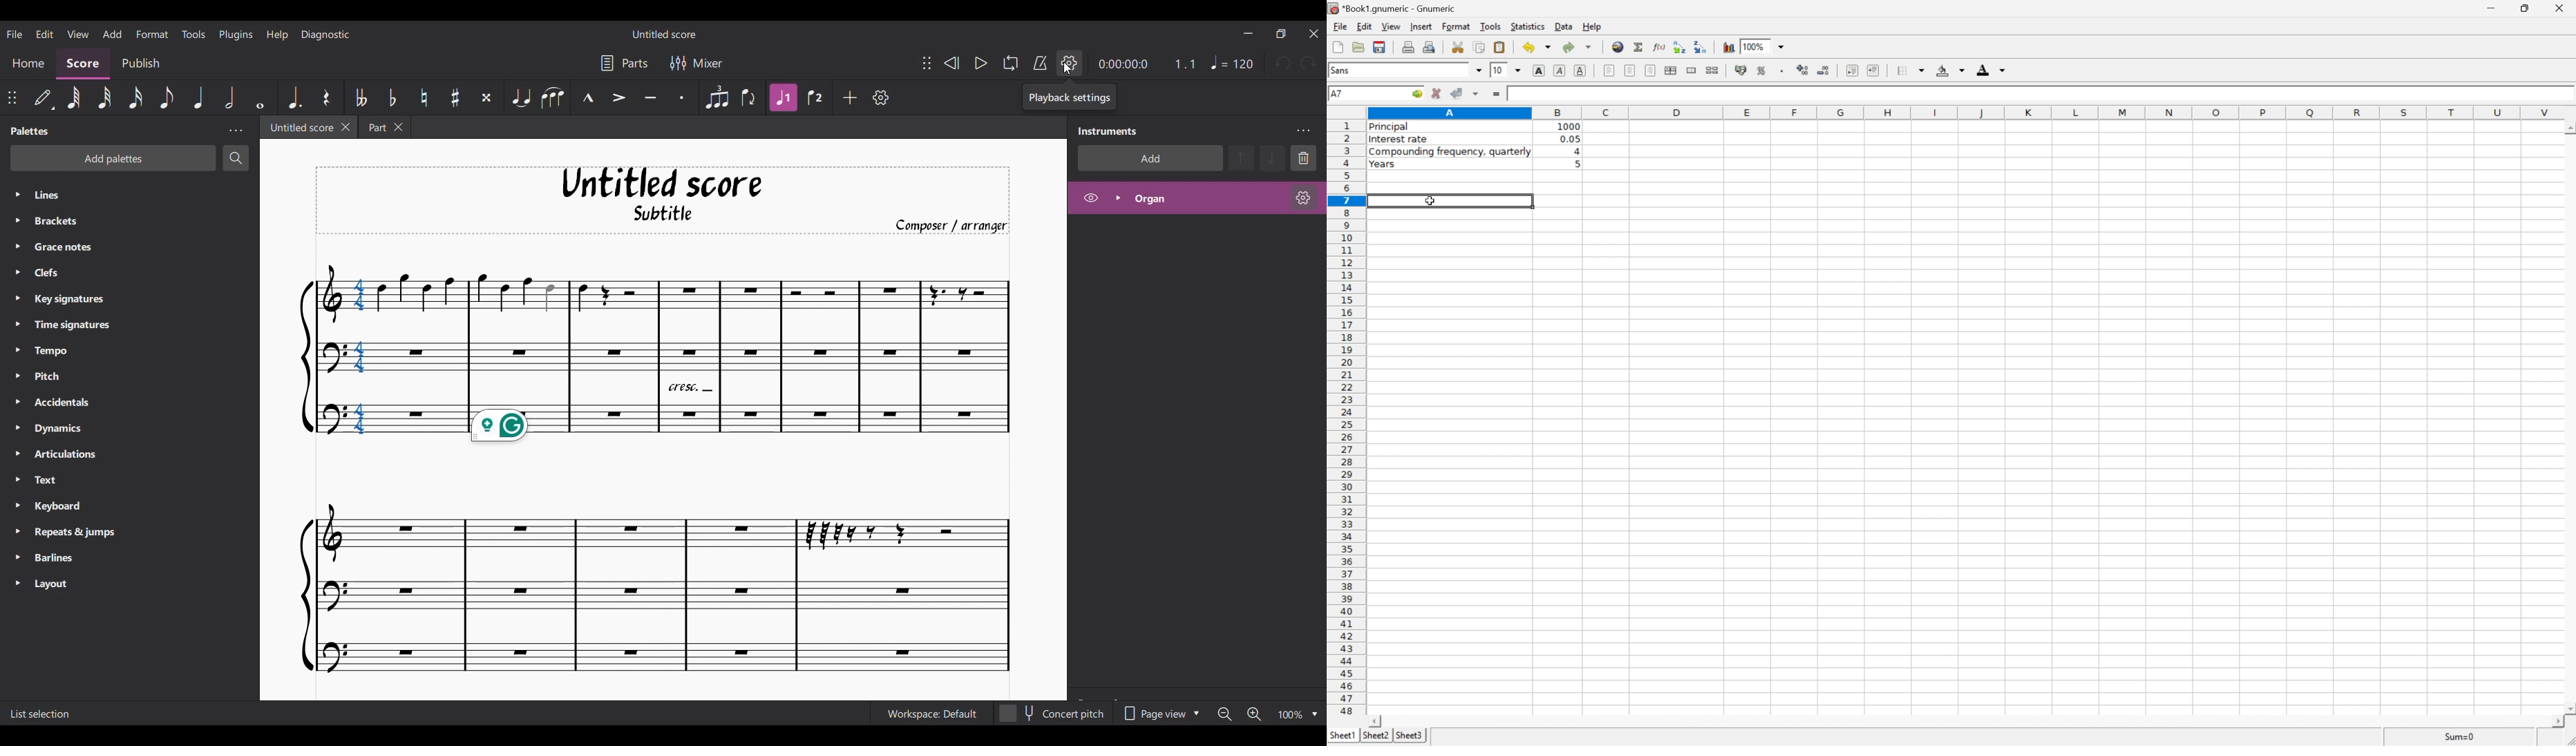 The image size is (2576, 756). I want to click on sheet1, so click(1341, 736).